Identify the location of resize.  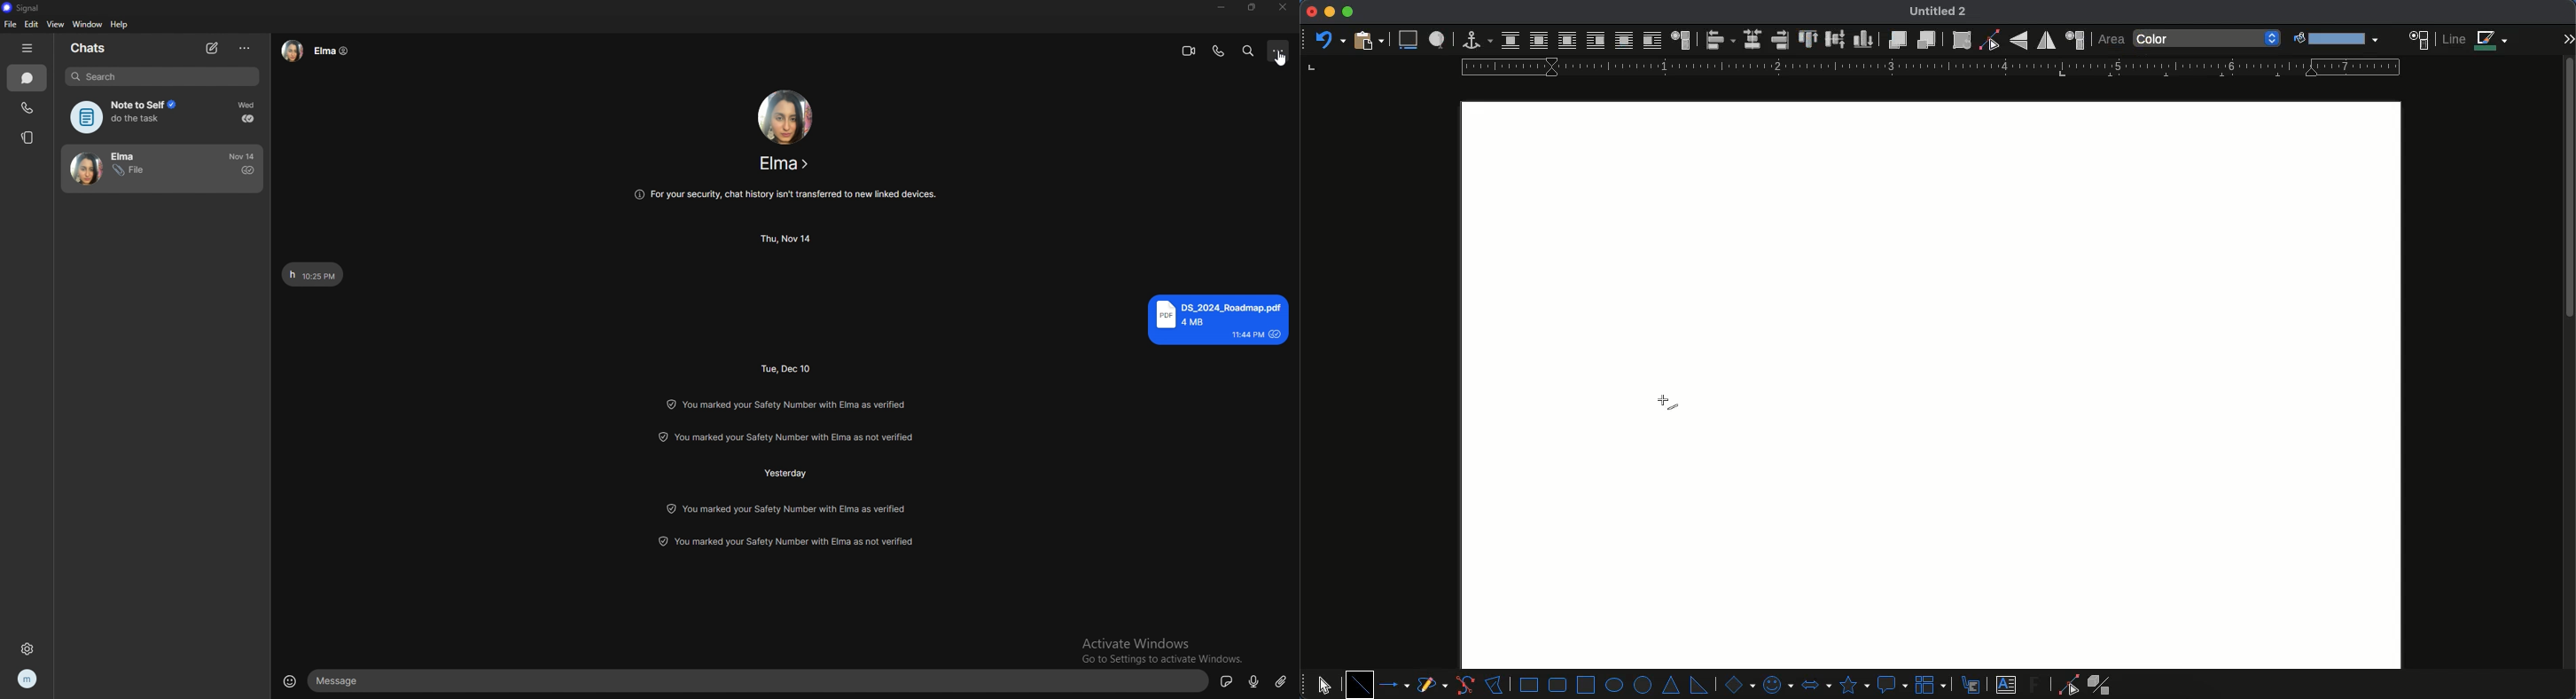
(1253, 7).